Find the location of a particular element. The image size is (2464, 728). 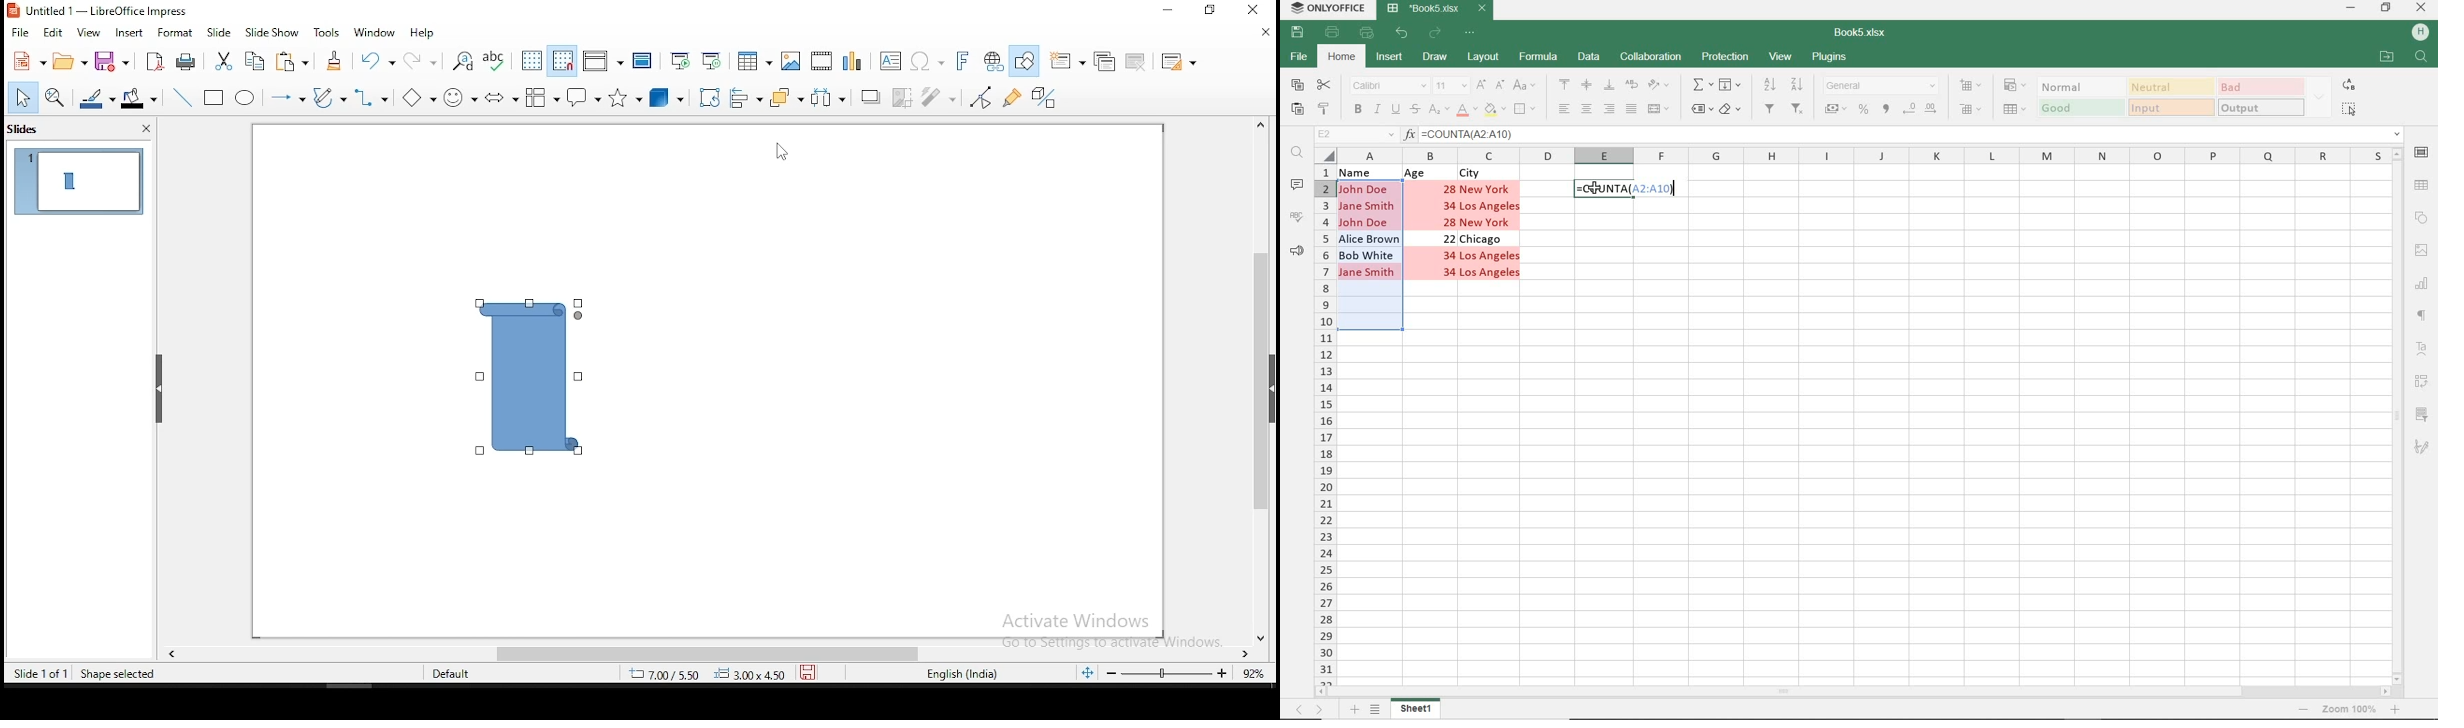

Los Angeles is located at coordinates (1491, 257).